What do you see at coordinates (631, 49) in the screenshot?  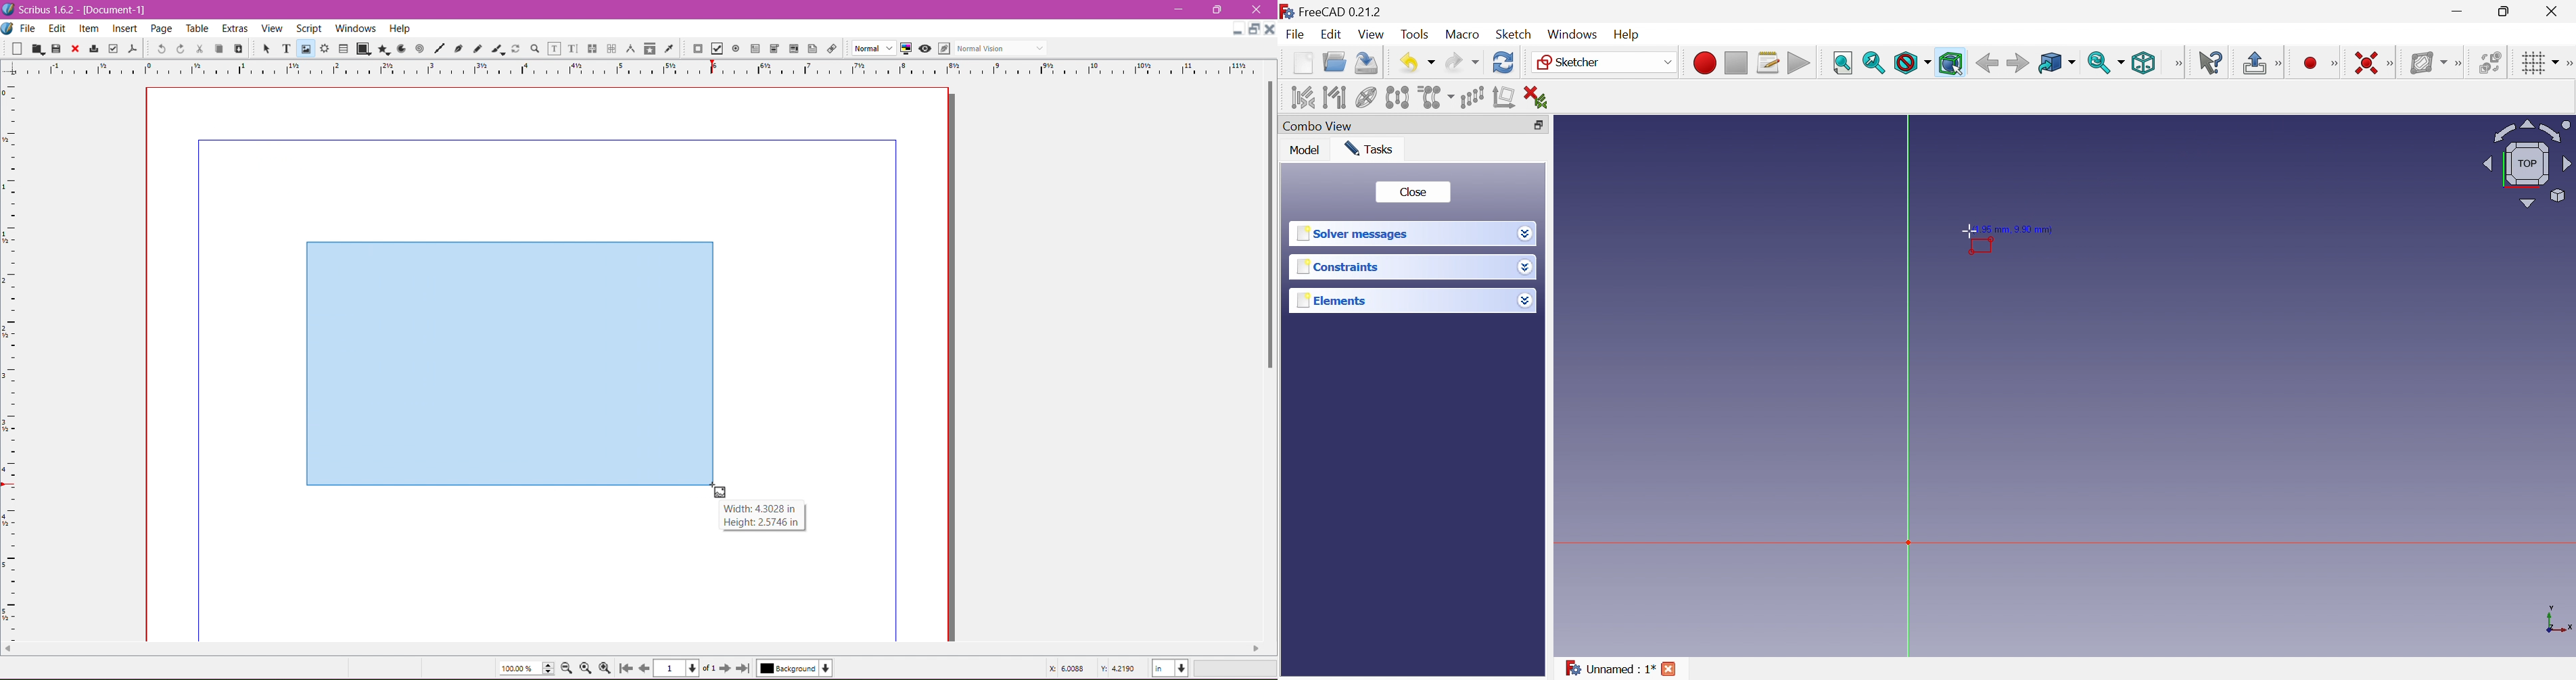 I see `Measurements` at bounding box center [631, 49].